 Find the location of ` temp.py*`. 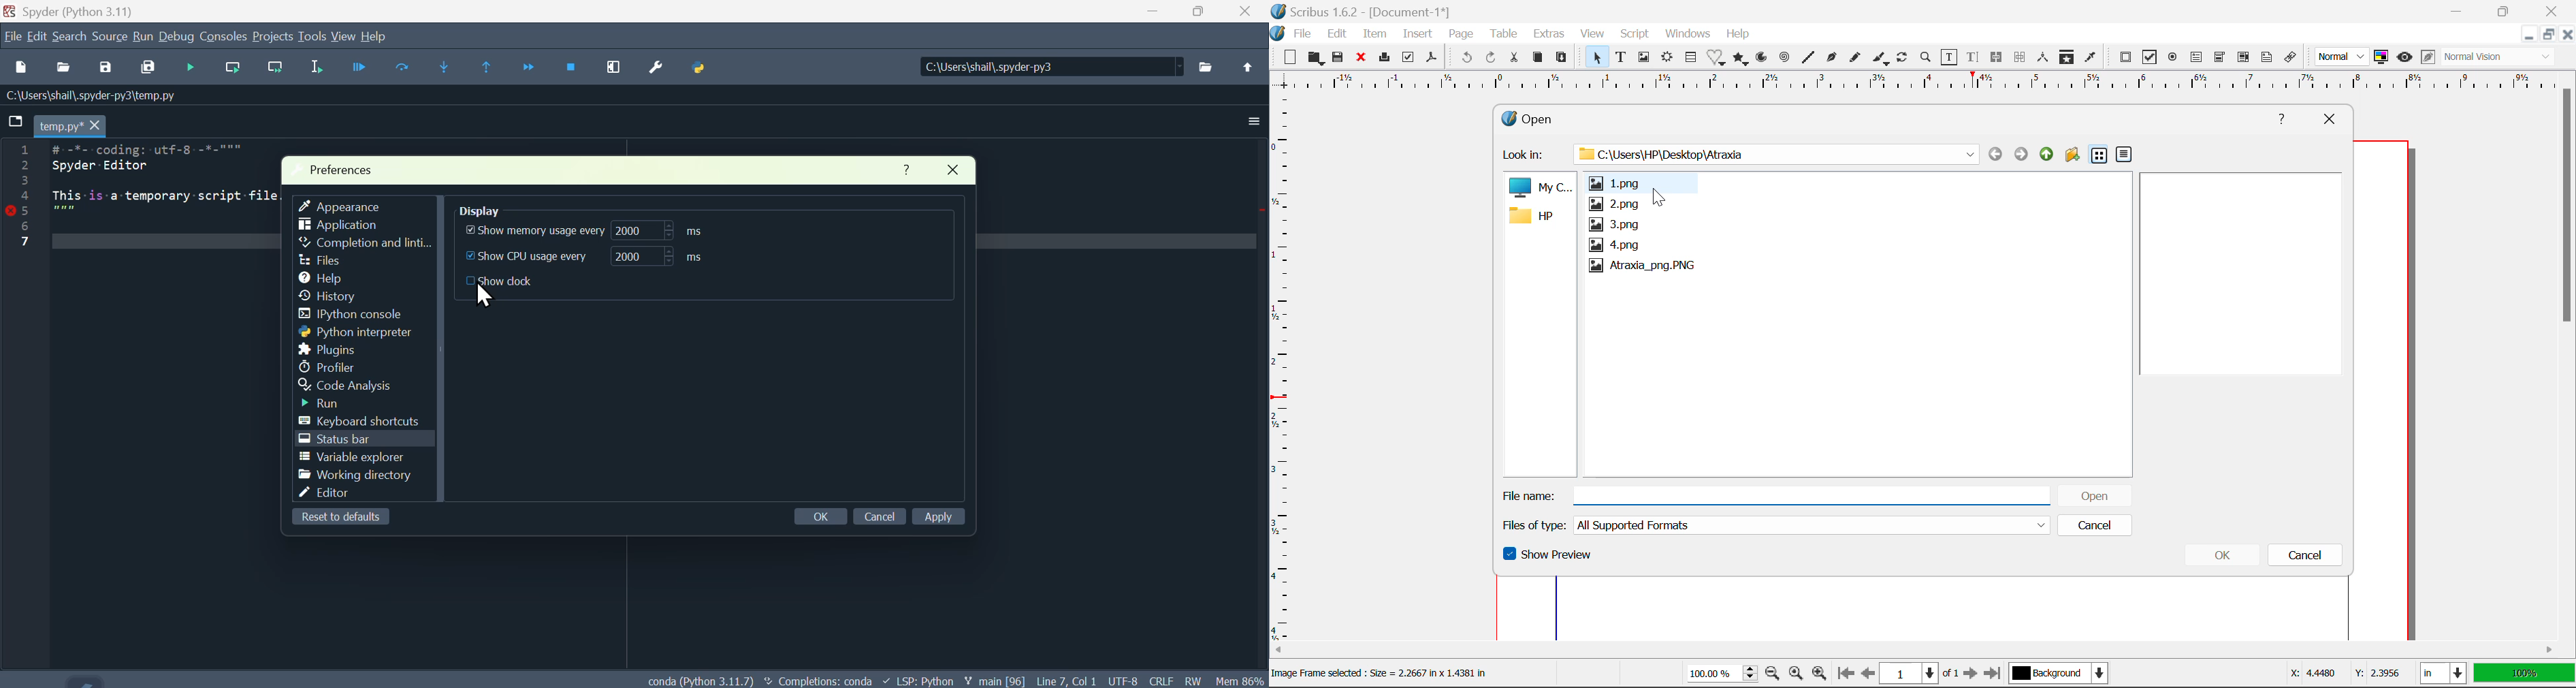

 temp.py* is located at coordinates (72, 124).